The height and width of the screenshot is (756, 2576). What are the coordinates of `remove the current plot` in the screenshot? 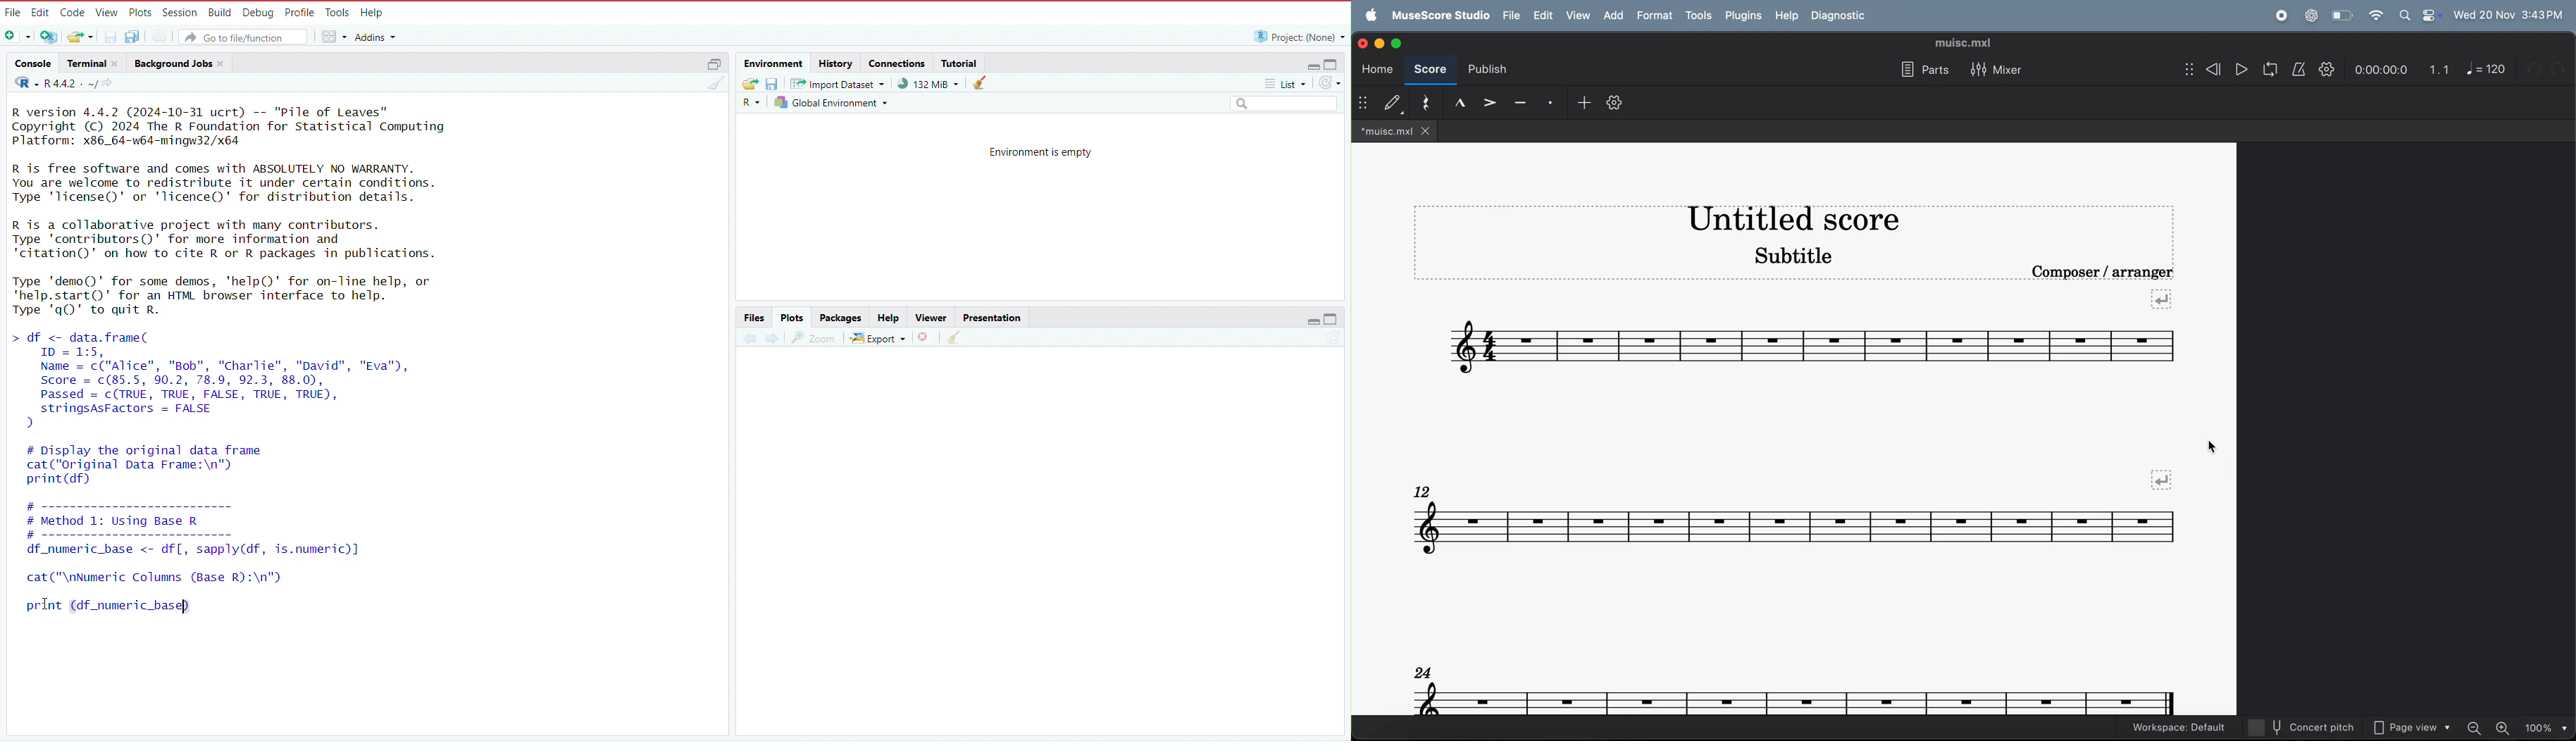 It's located at (925, 337).